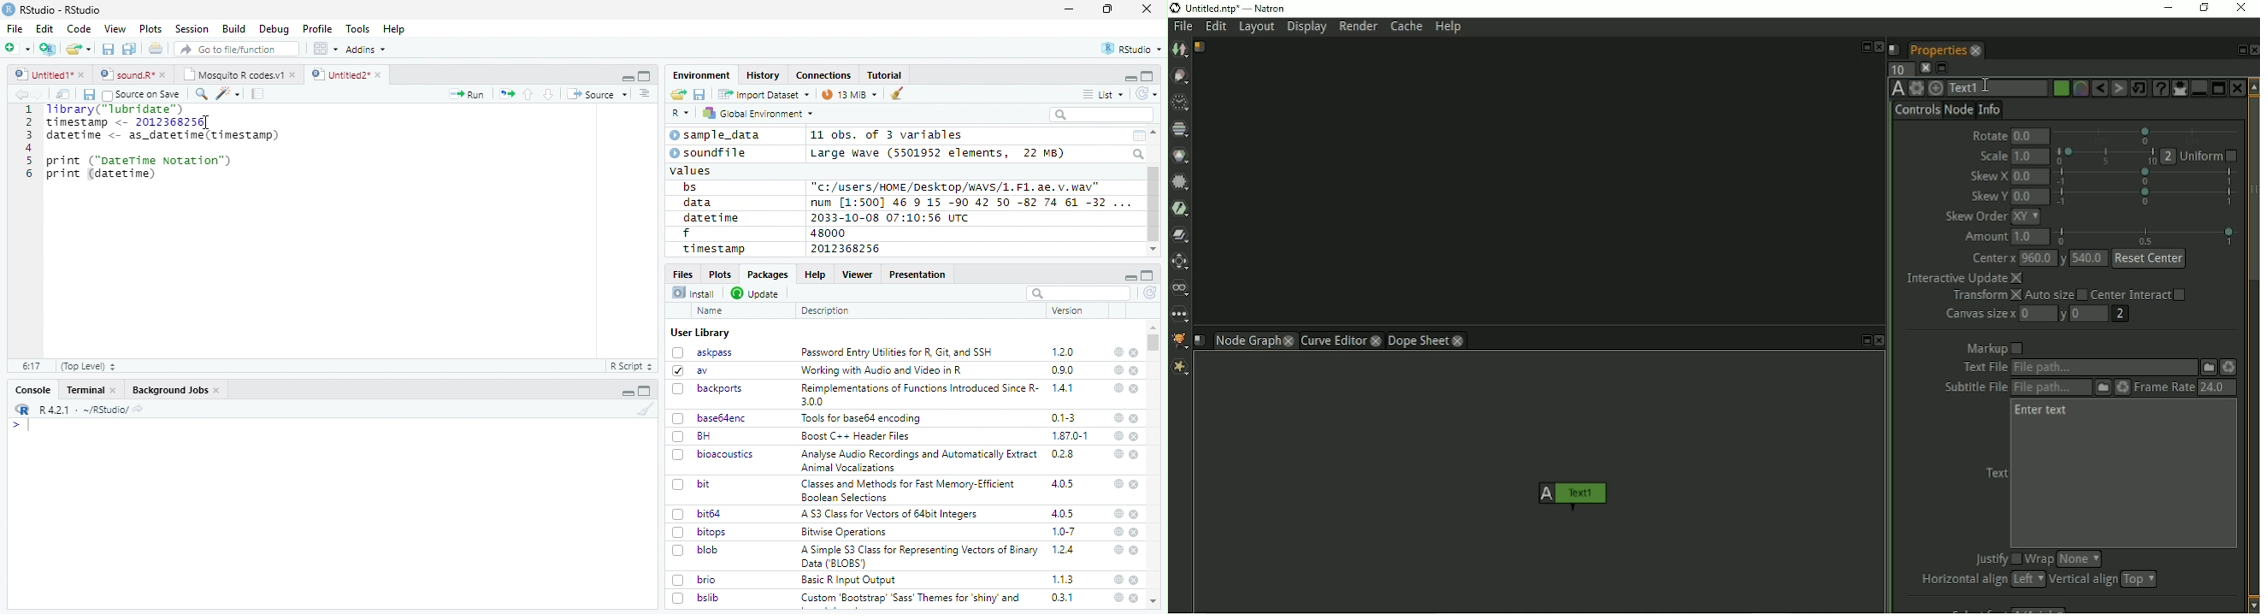  I want to click on Source on Save, so click(140, 94).